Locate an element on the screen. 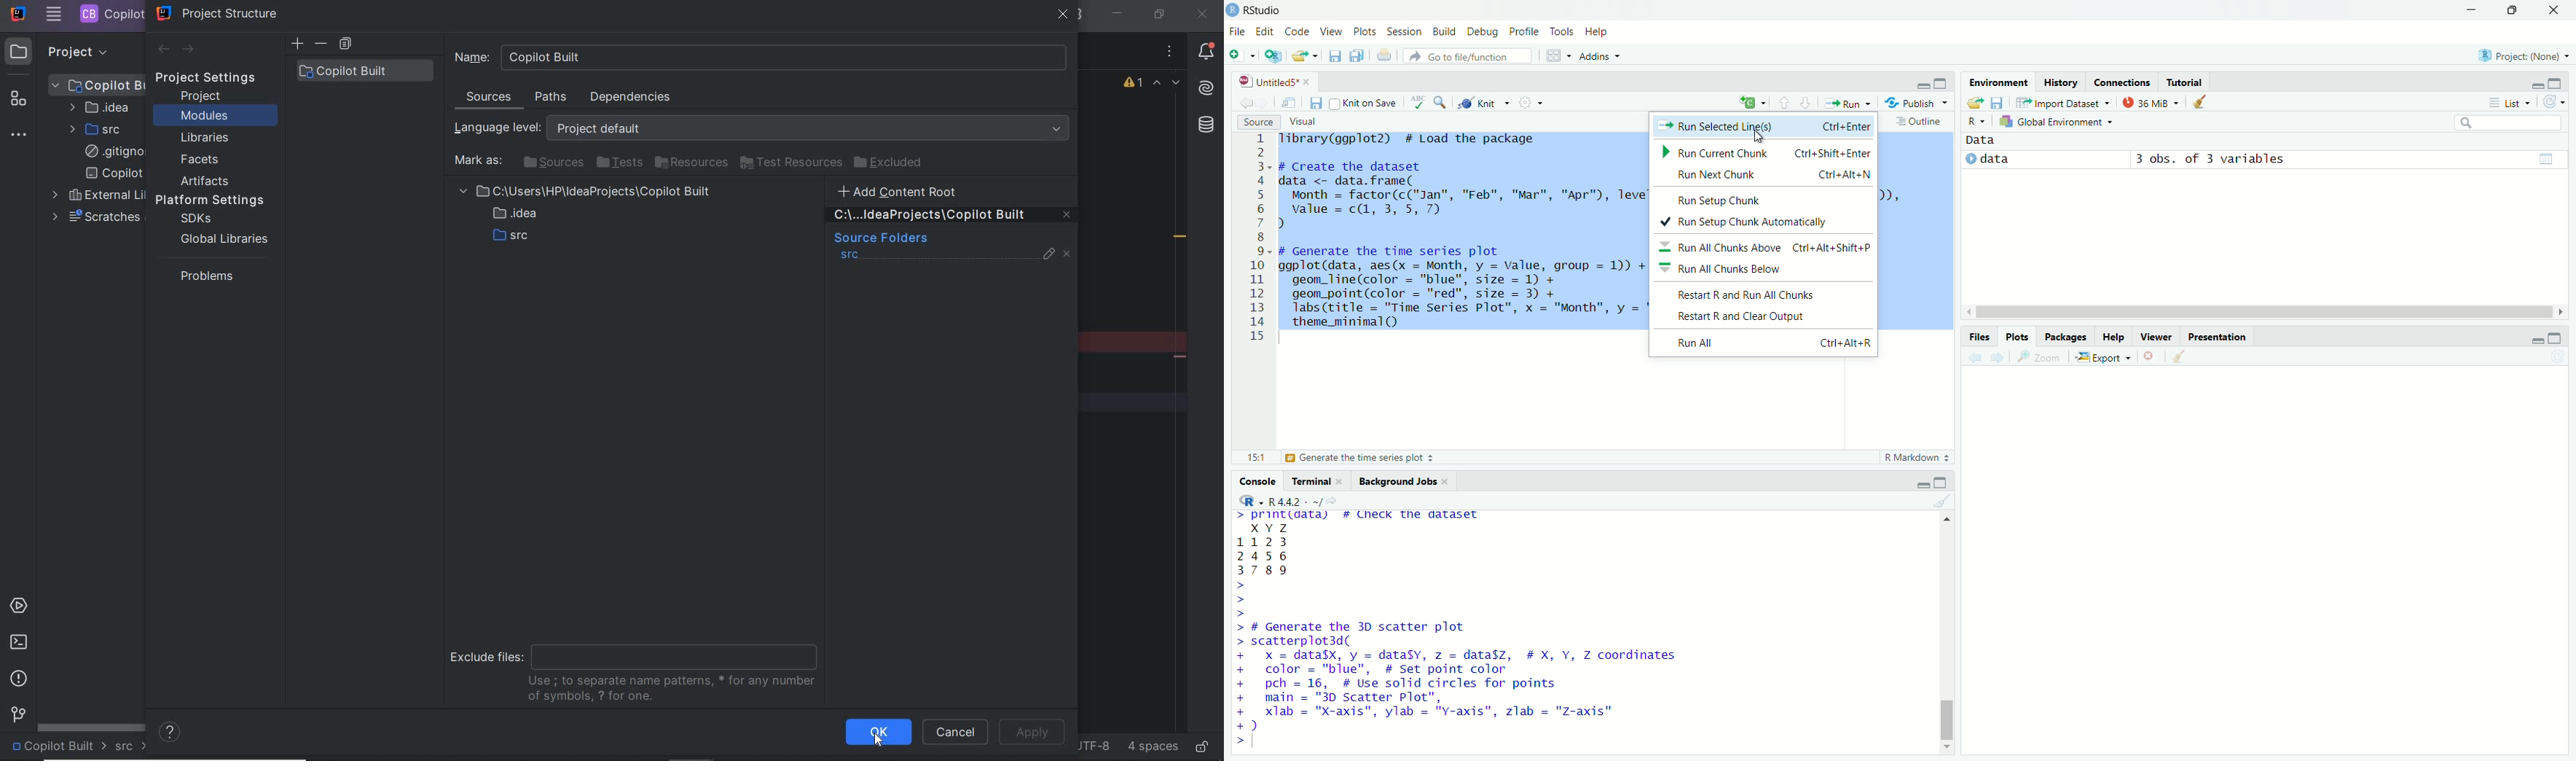 The width and height of the screenshot is (2576, 784). move right is located at coordinates (2559, 311).